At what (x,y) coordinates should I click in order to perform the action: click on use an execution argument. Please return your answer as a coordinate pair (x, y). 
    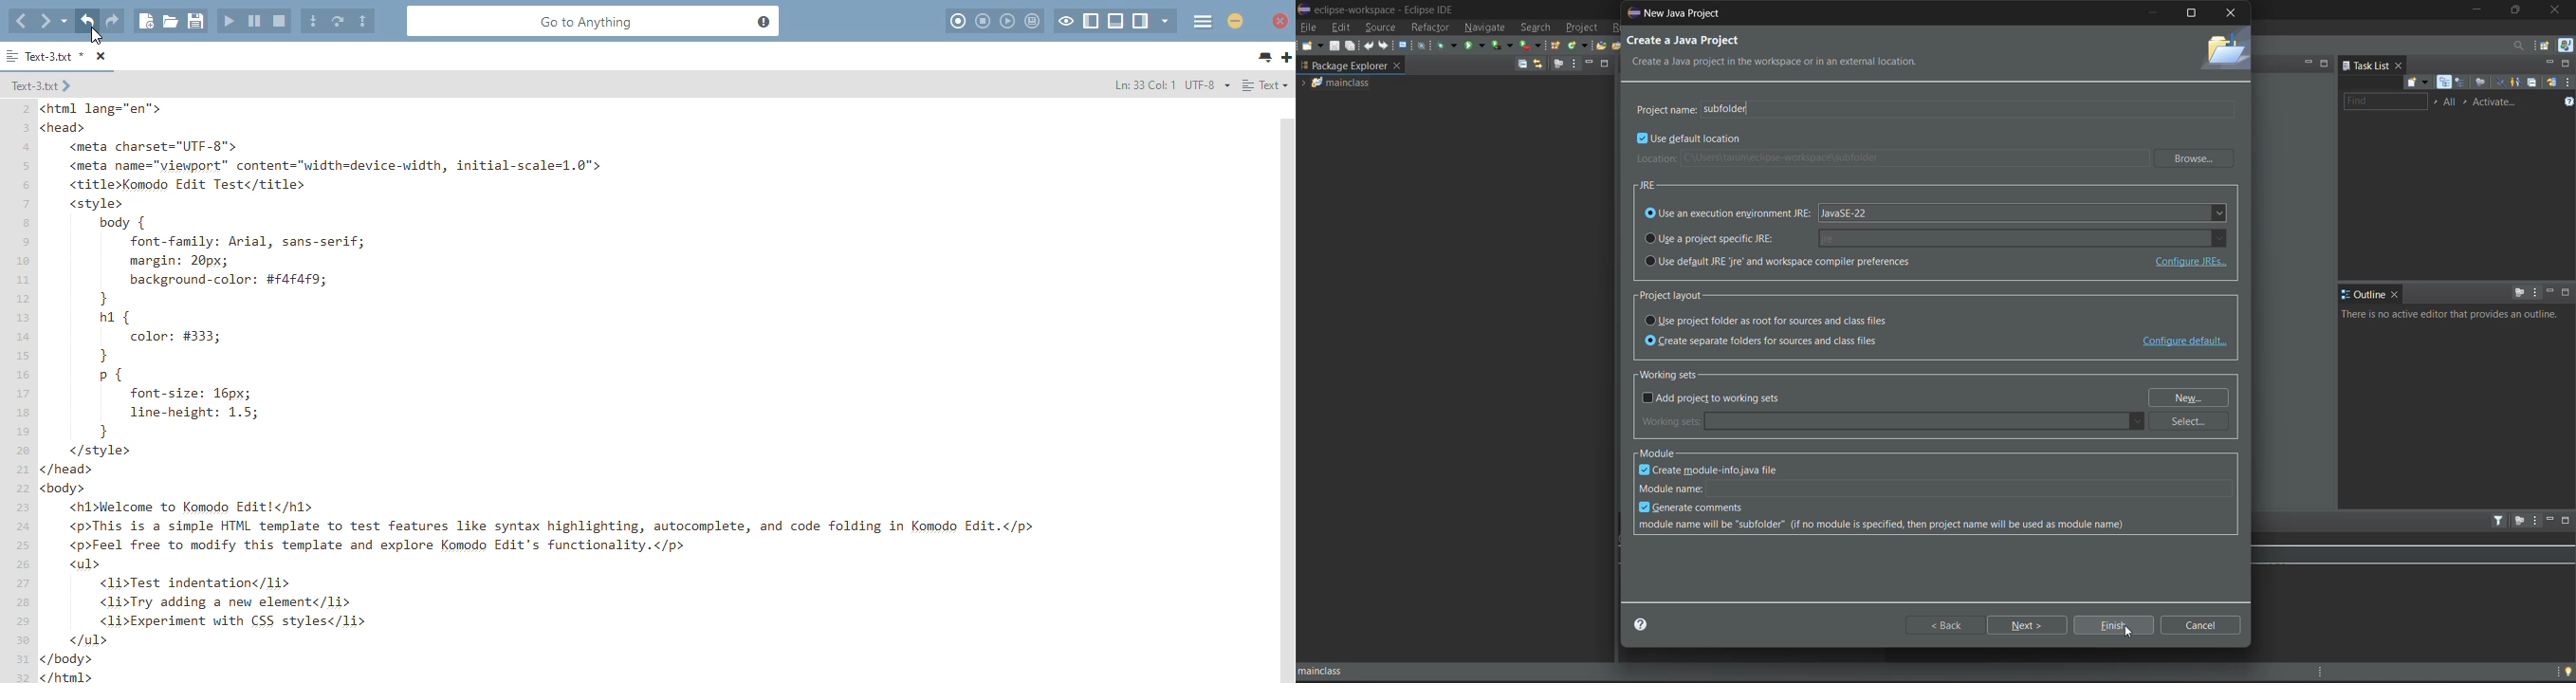
    Looking at the image, I should click on (1936, 213).